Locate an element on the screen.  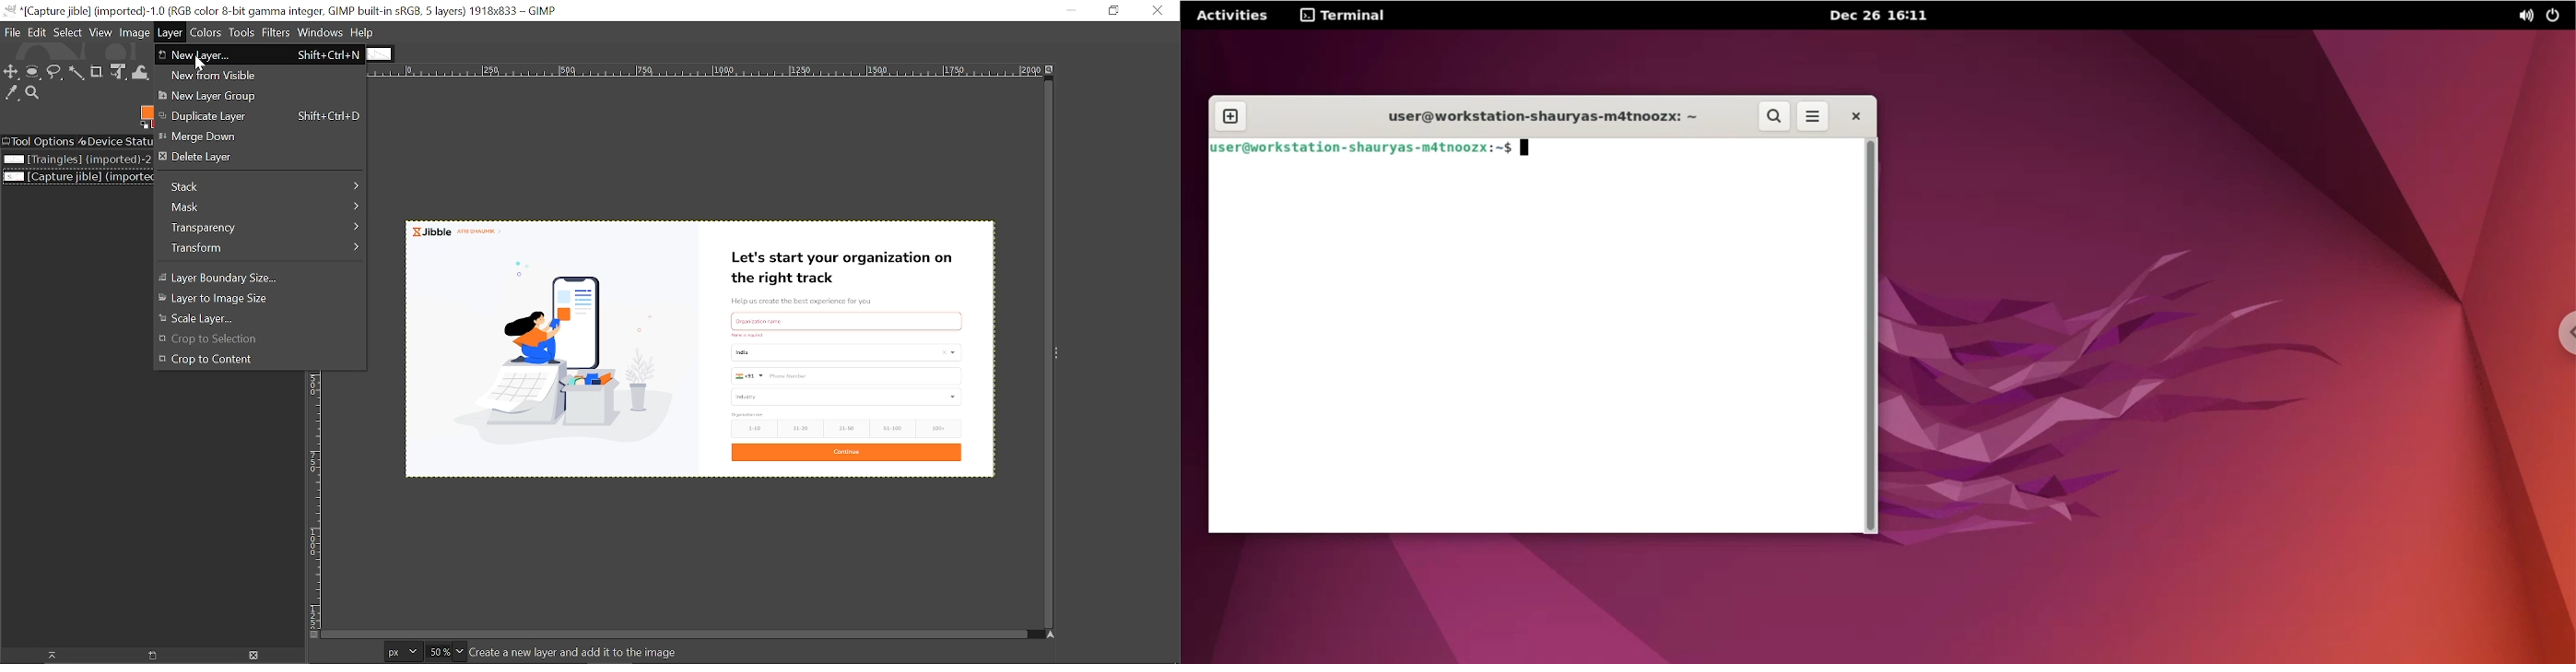
Image file titled "Triangles" is located at coordinates (77, 160).